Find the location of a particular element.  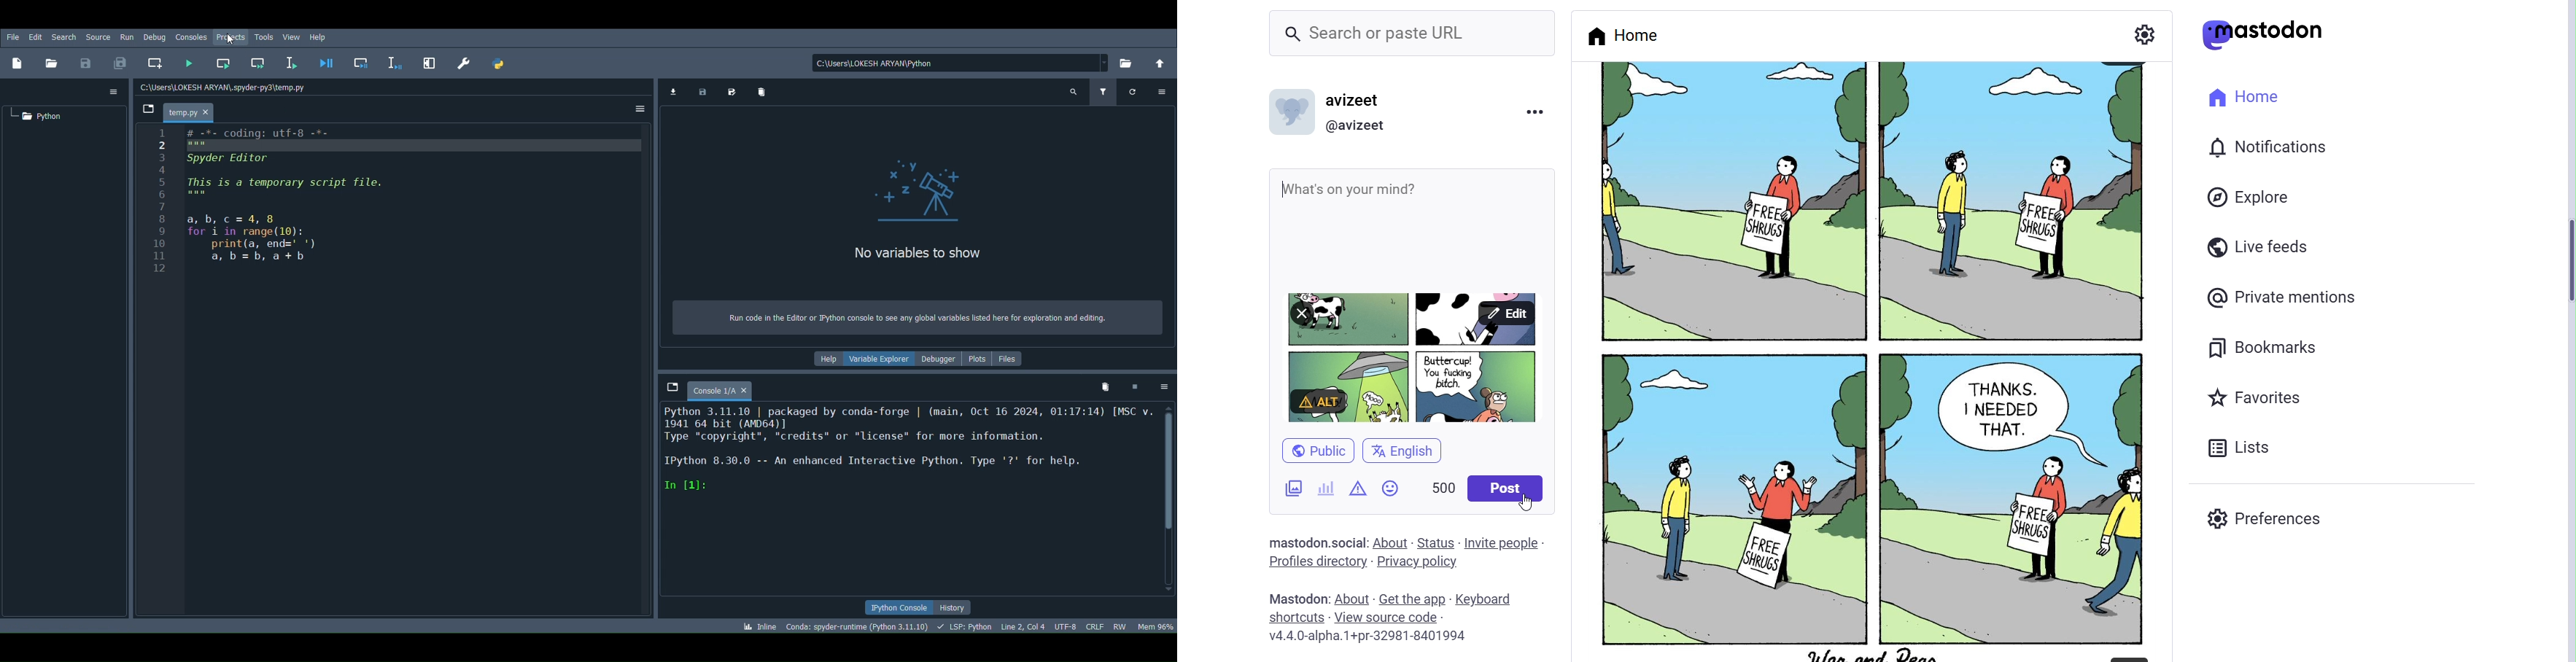

Save all (Ctrl + Alt + S) is located at coordinates (124, 61).